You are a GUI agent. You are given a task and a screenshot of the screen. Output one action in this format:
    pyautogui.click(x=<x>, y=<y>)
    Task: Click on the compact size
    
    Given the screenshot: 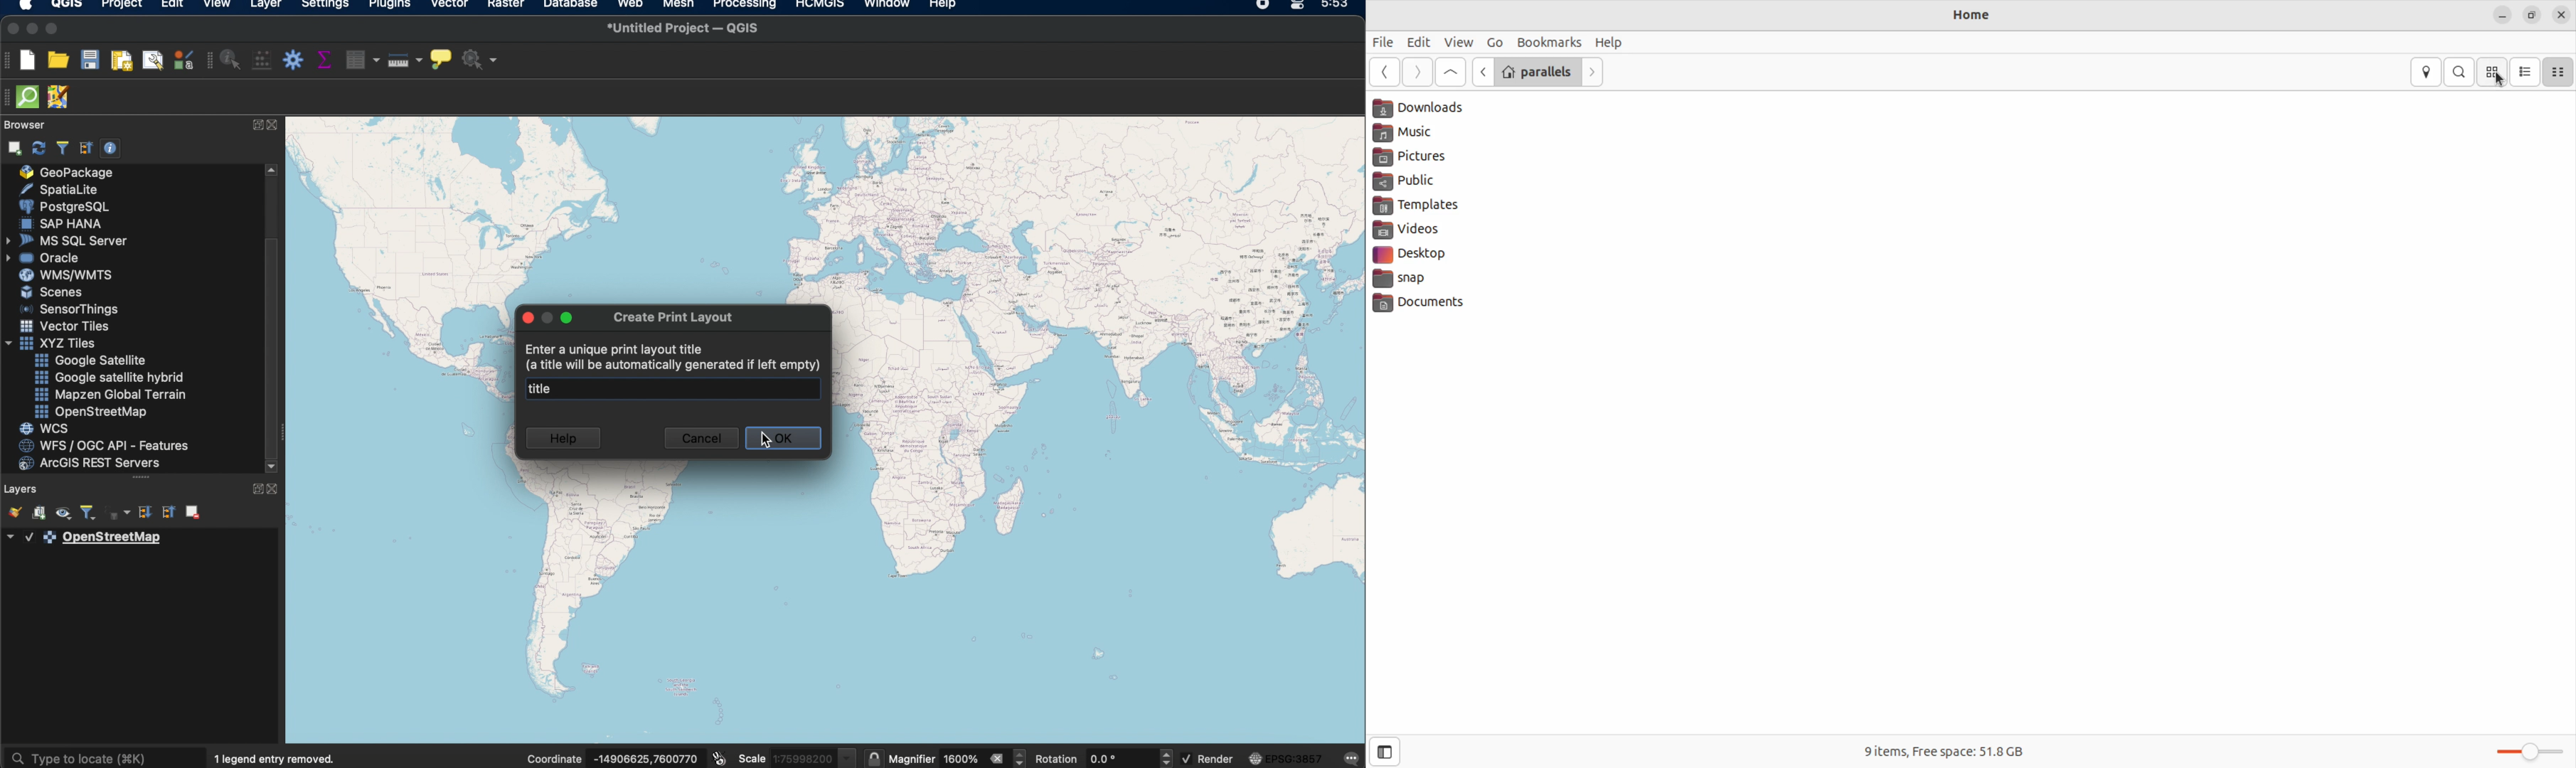 What is the action you would take?
    pyautogui.click(x=2560, y=72)
    